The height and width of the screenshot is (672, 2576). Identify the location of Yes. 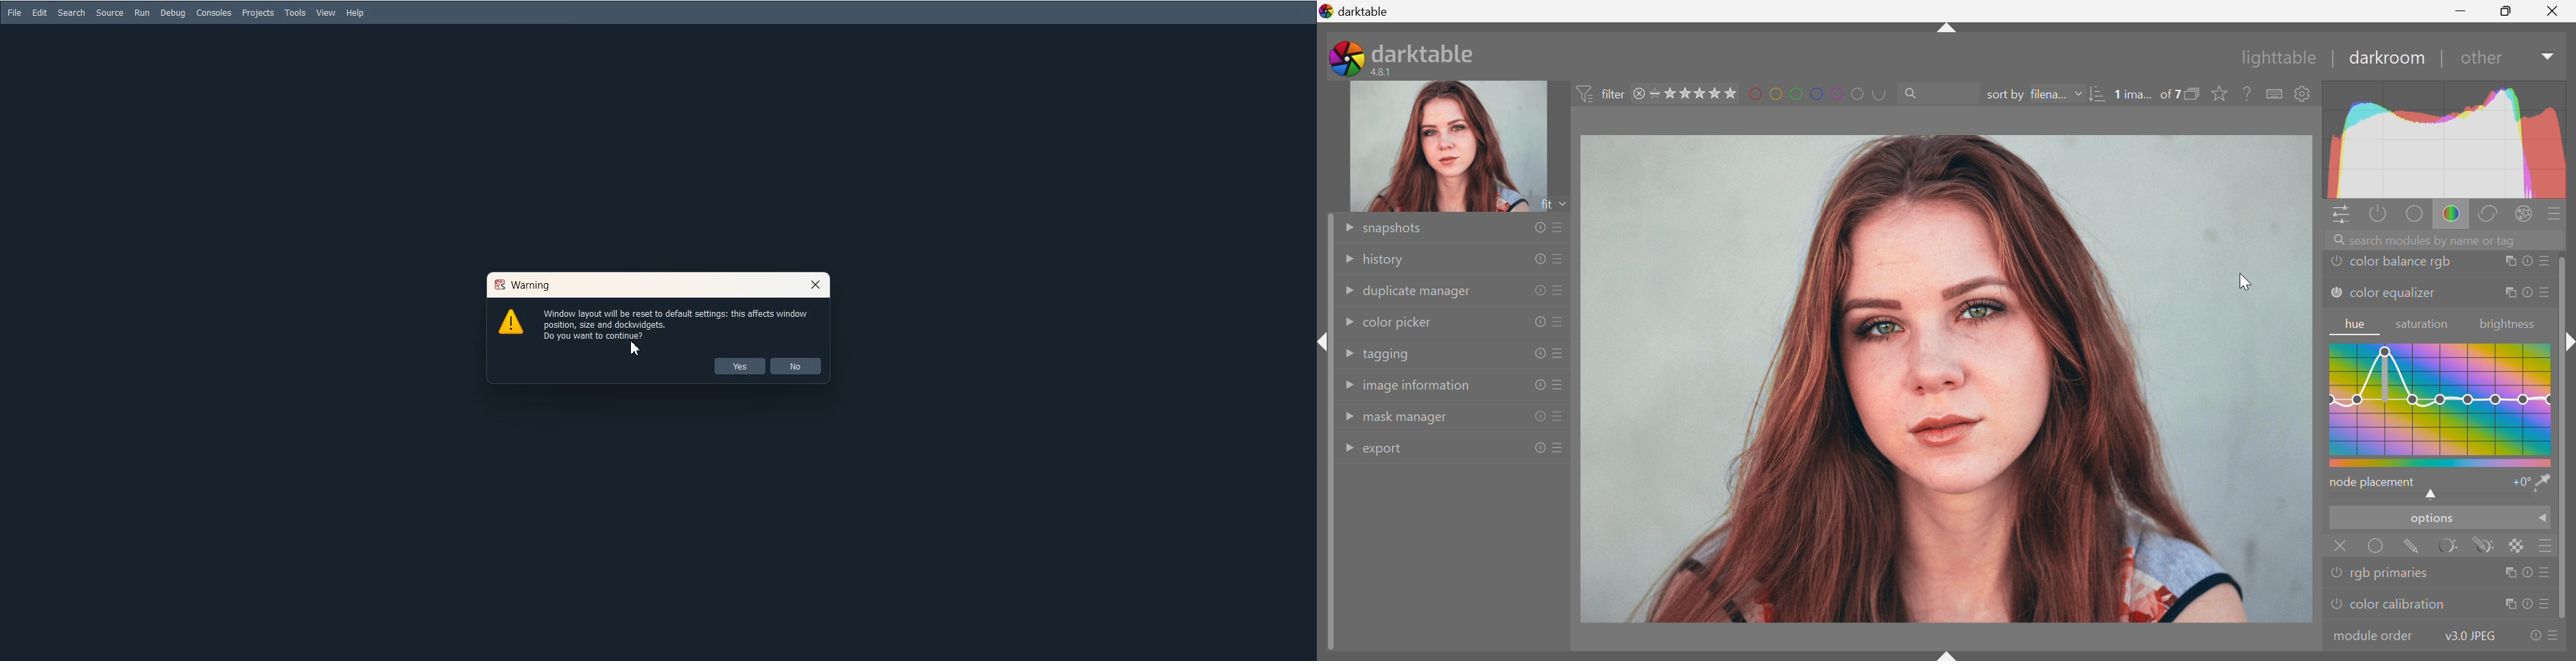
(741, 366).